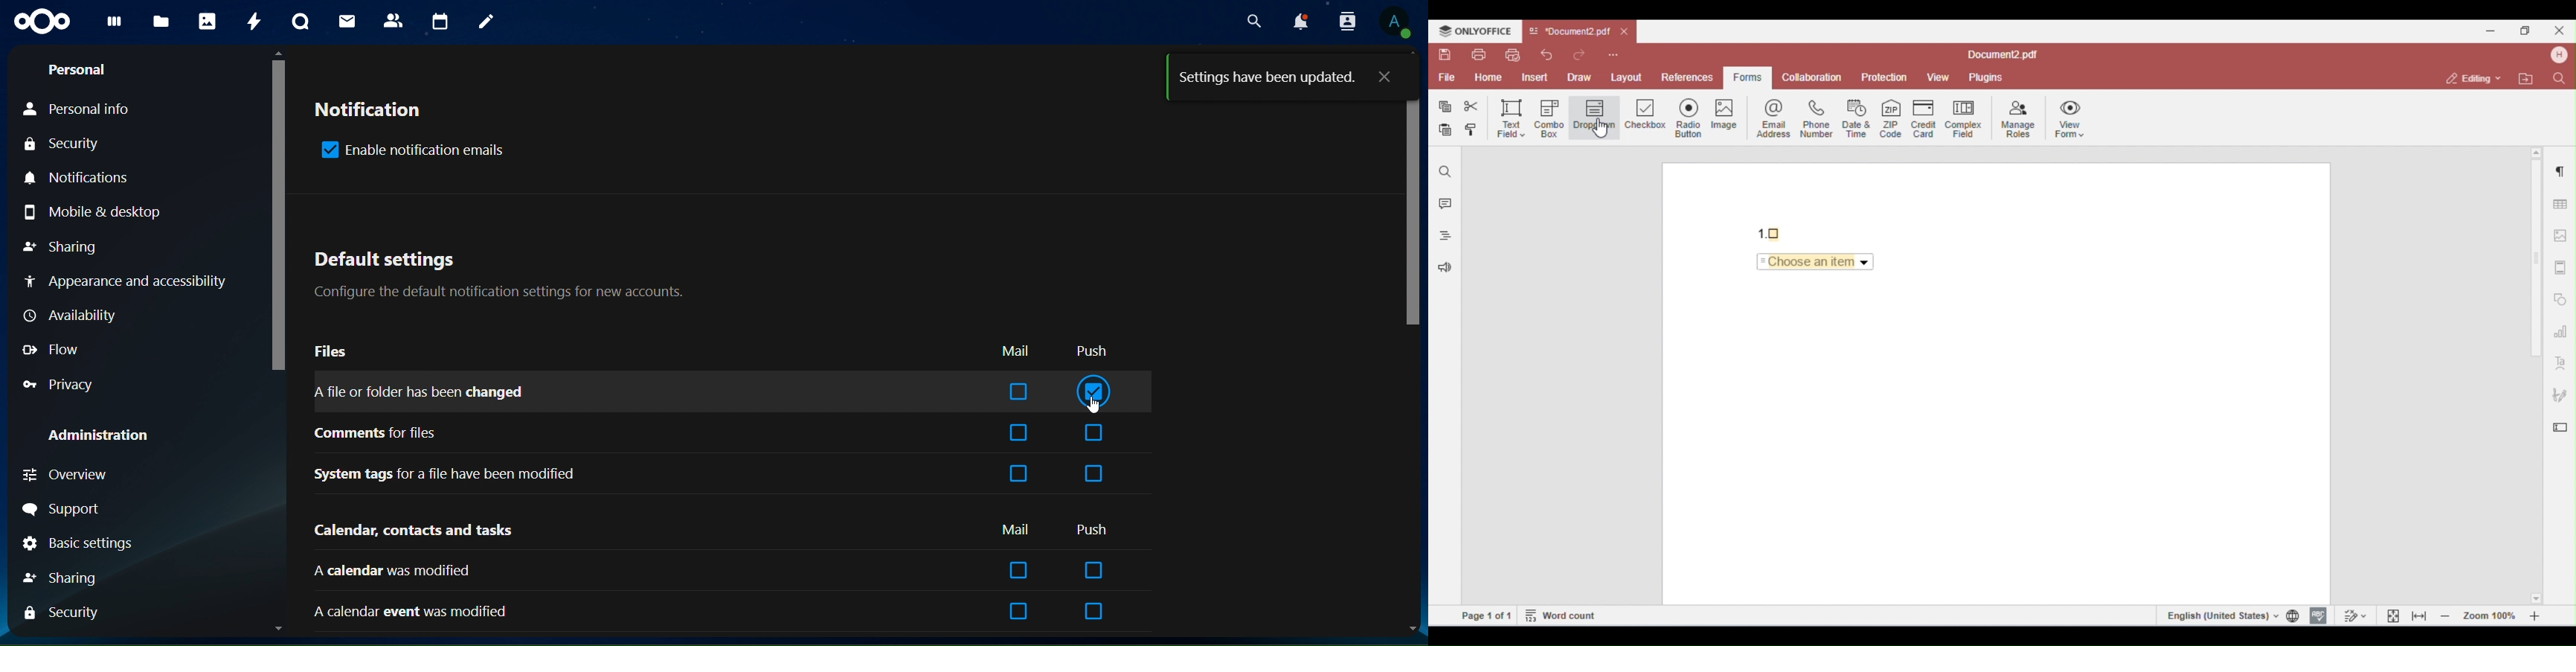  I want to click on privacy, so click(57, 383).